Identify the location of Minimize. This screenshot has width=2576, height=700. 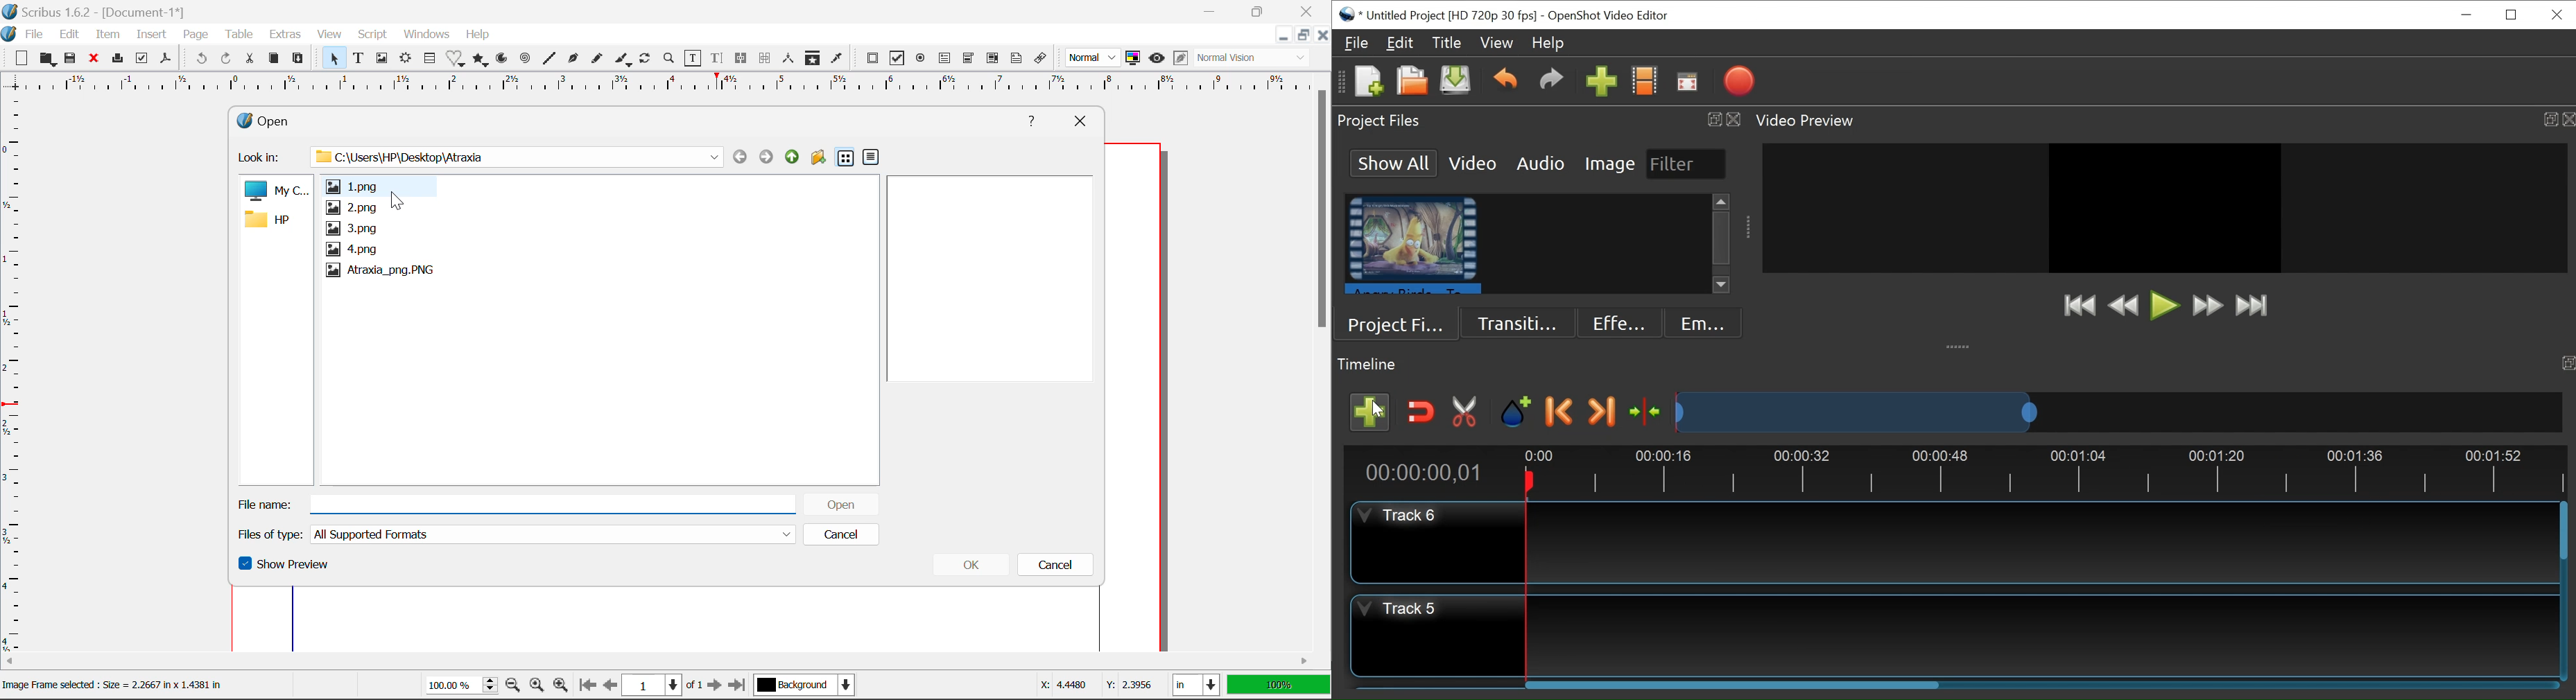
(1264, 11).